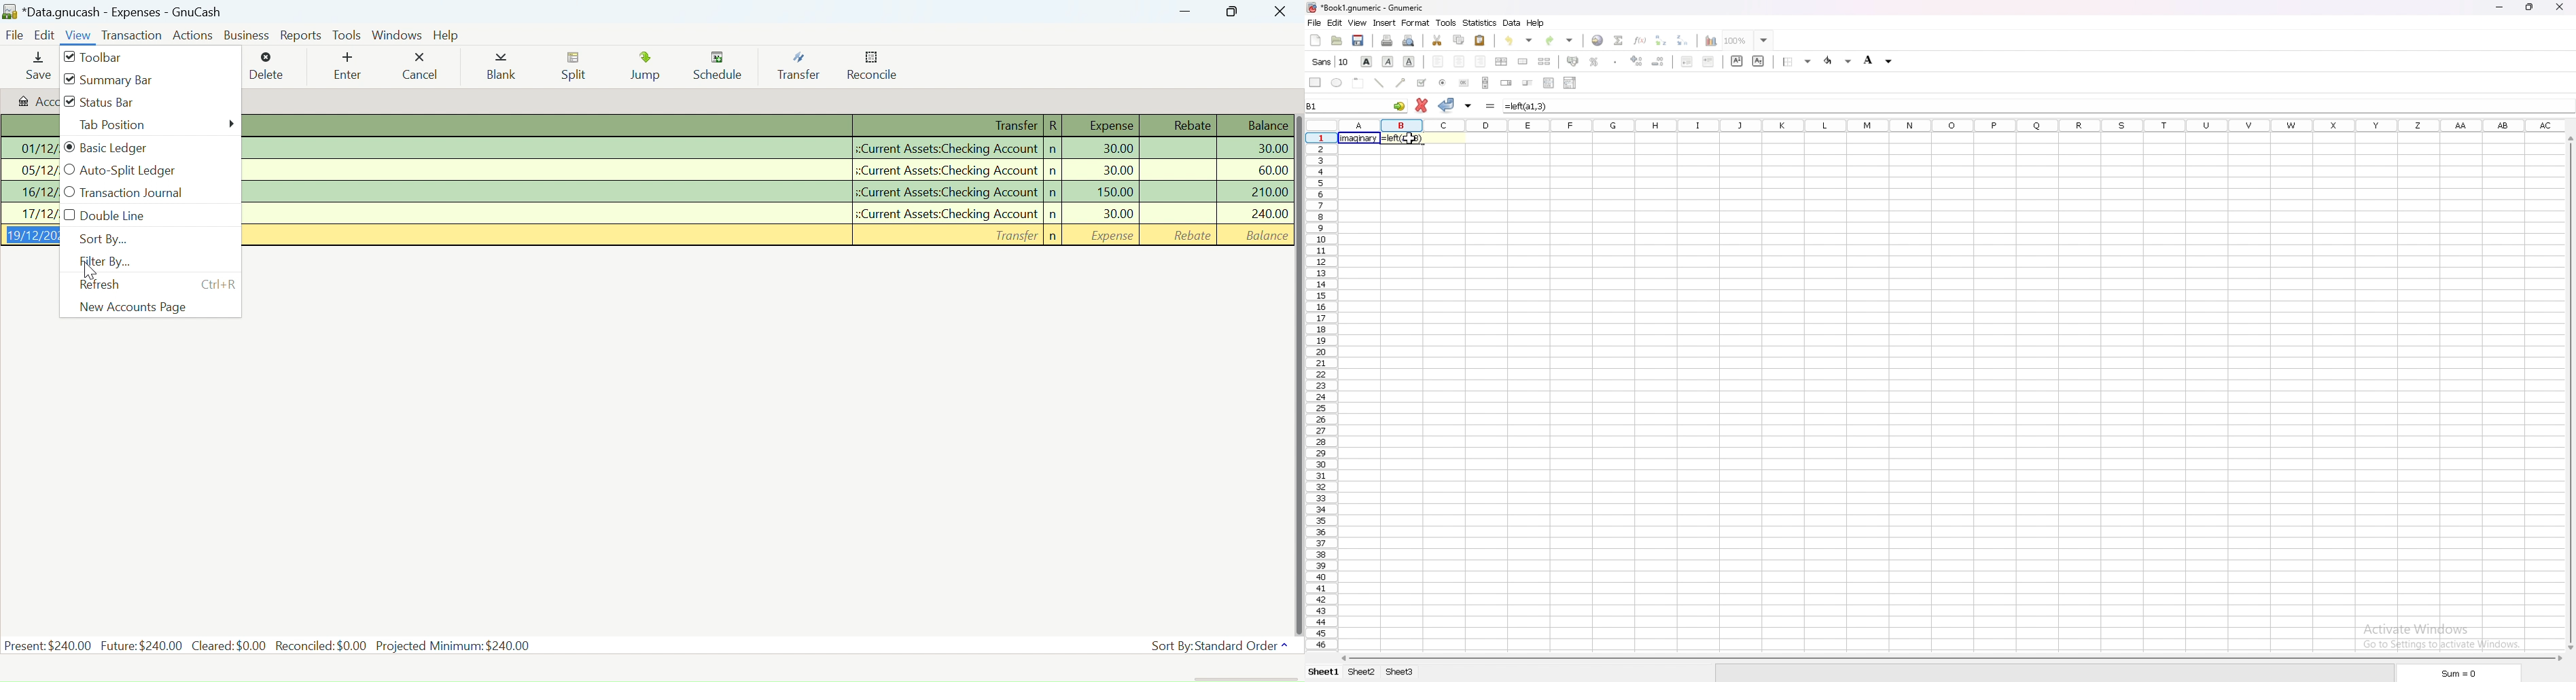  What do you see at coordinates (1315, 40) in the screenshot?
I see `new` at bounding box center [1315, 40].